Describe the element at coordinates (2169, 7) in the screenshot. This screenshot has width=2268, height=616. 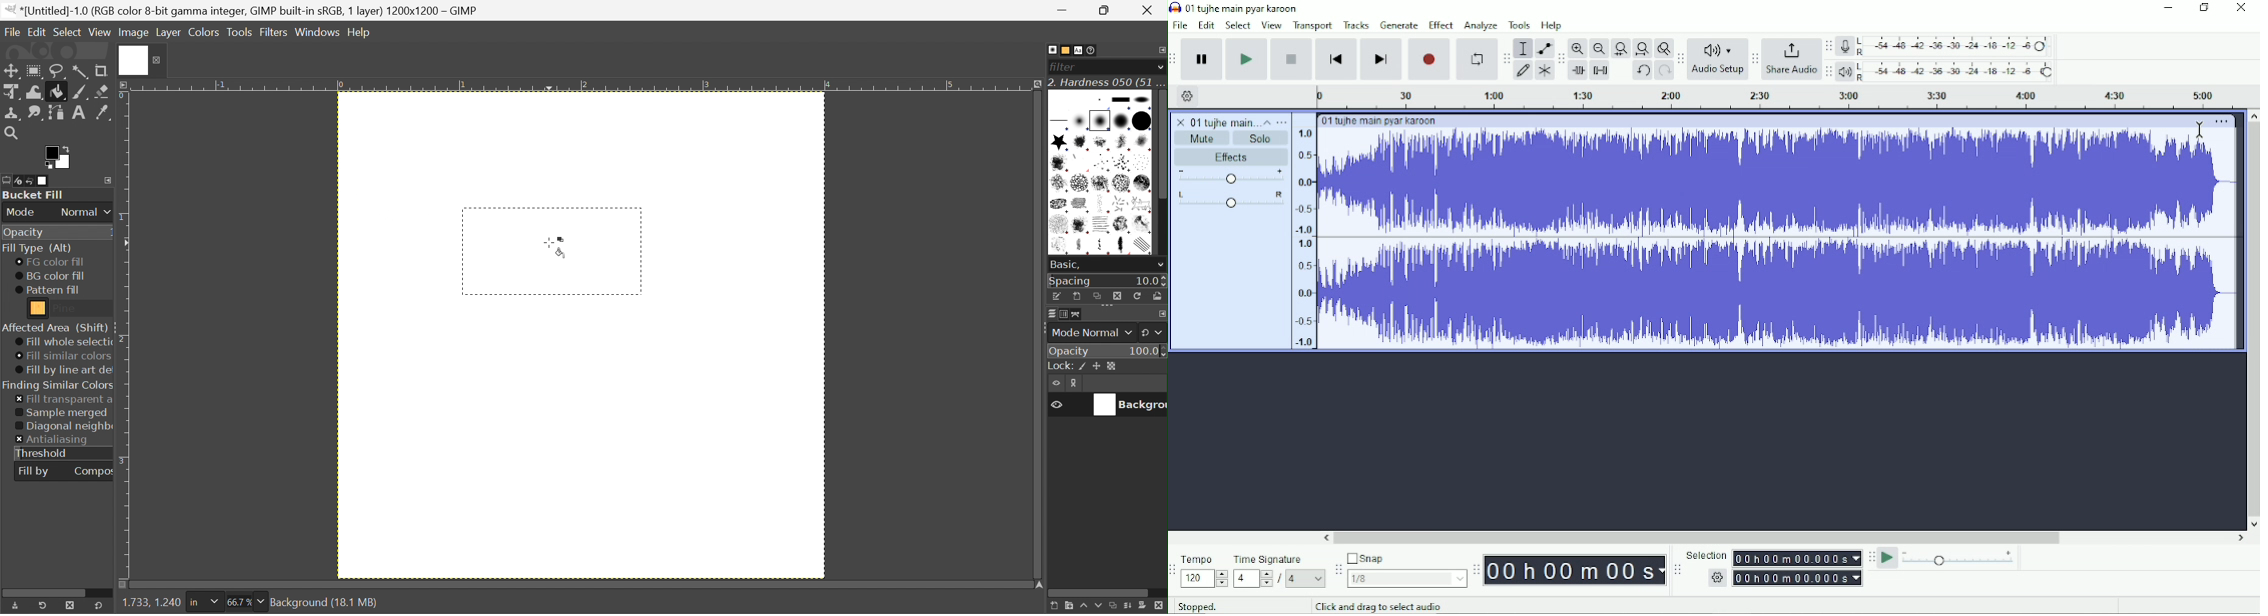
I see `Minimize` at that location.